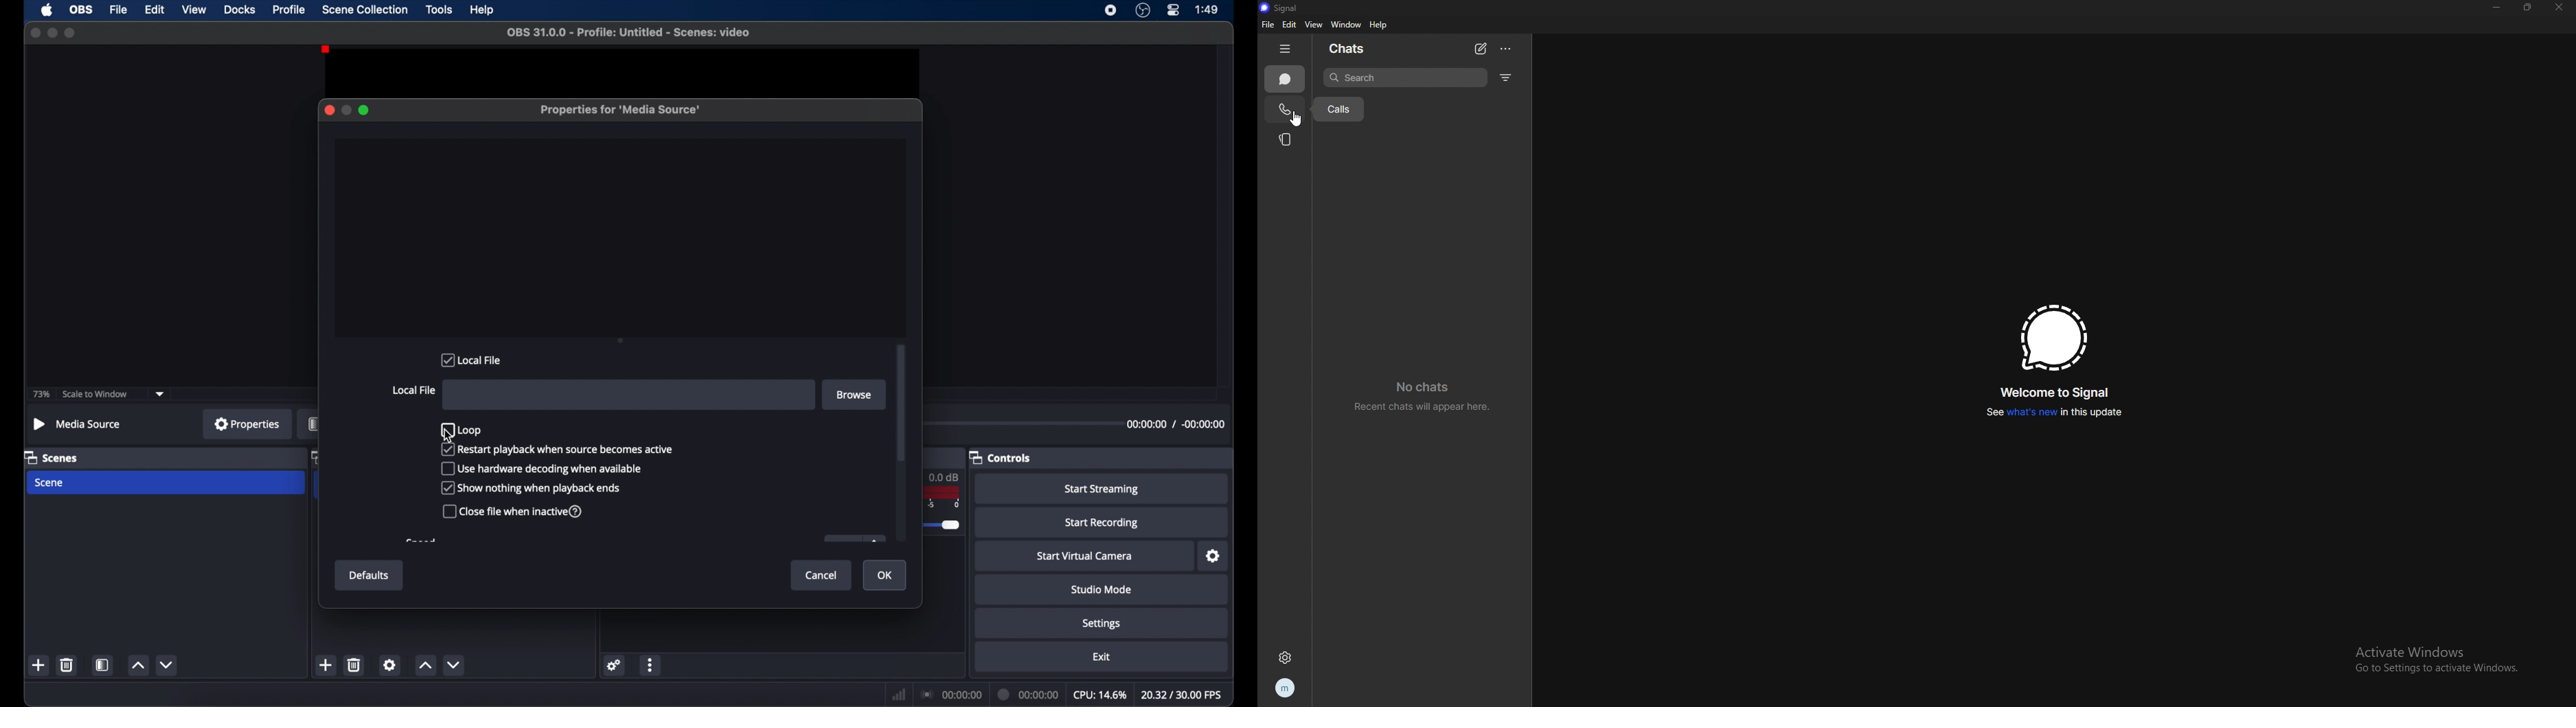 Image resolution: width=2576 pixels, height=728 pixels. I want to click on source, so click(308, 424).